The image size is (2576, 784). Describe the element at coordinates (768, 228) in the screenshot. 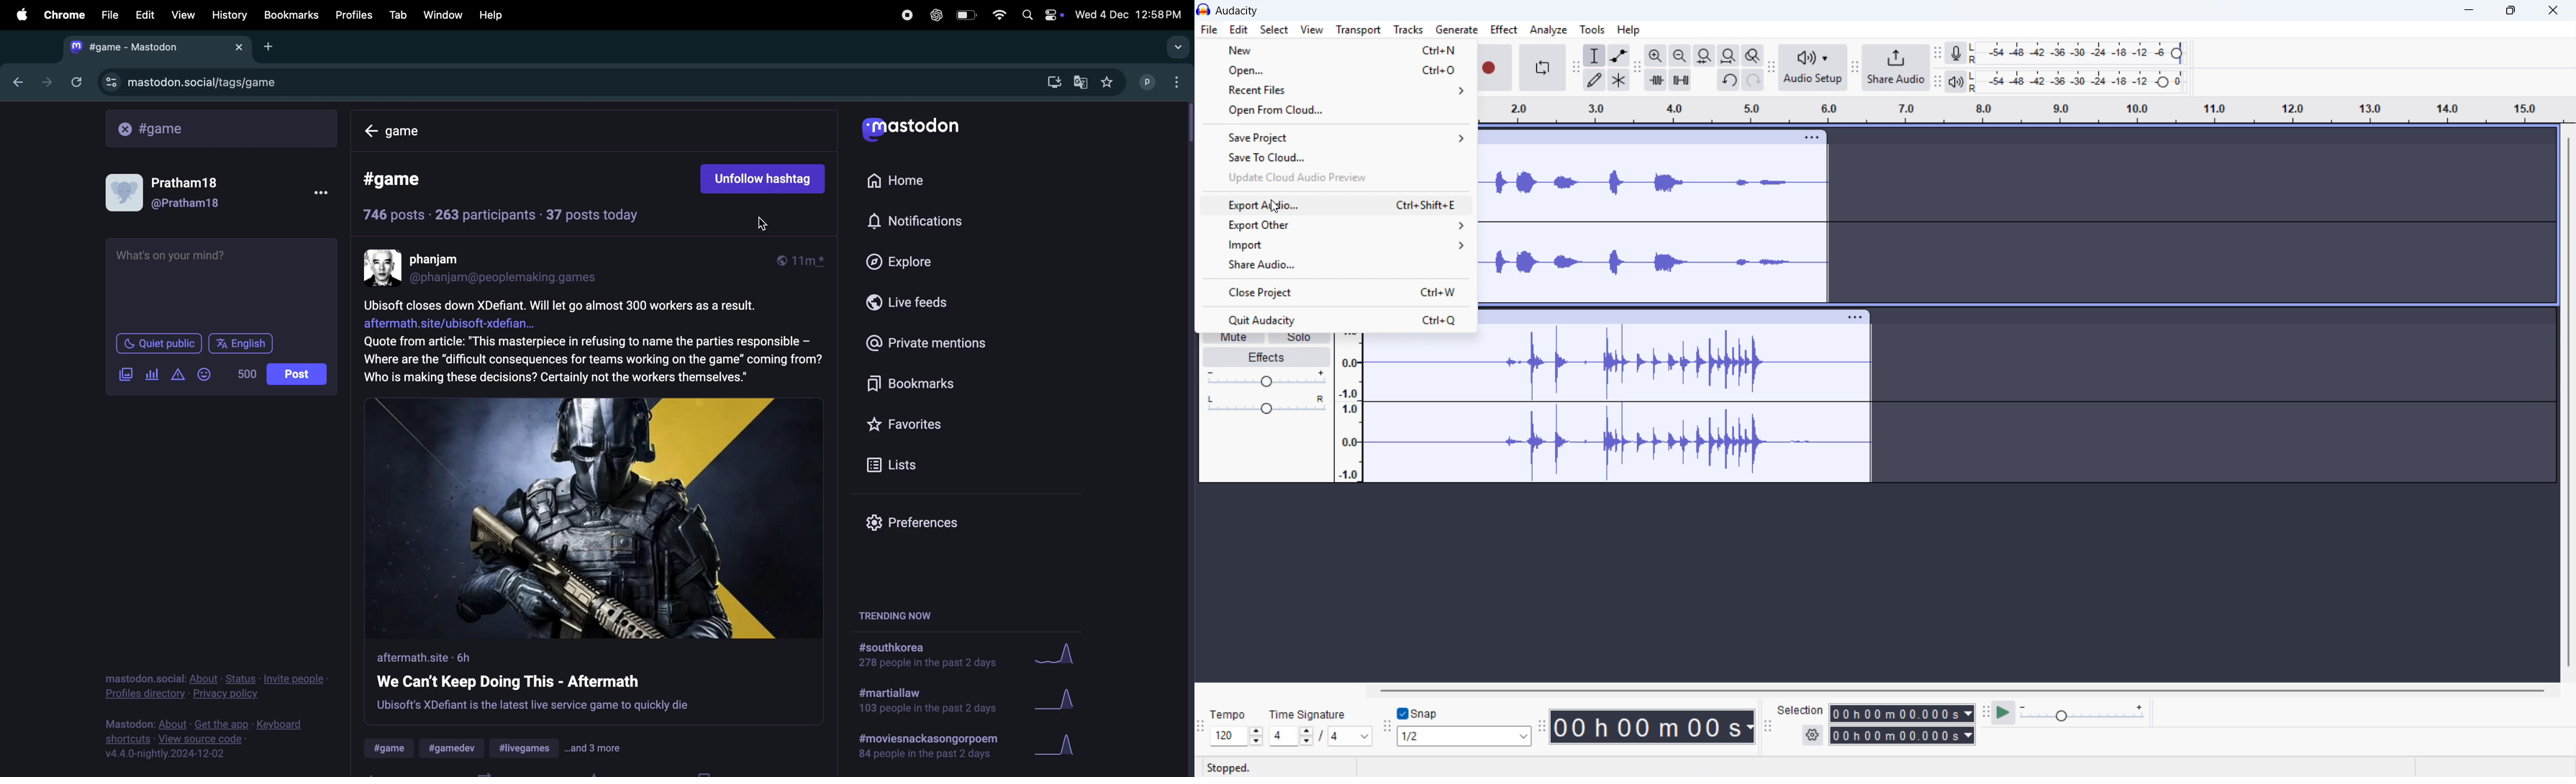

I see `cursor` at that location.